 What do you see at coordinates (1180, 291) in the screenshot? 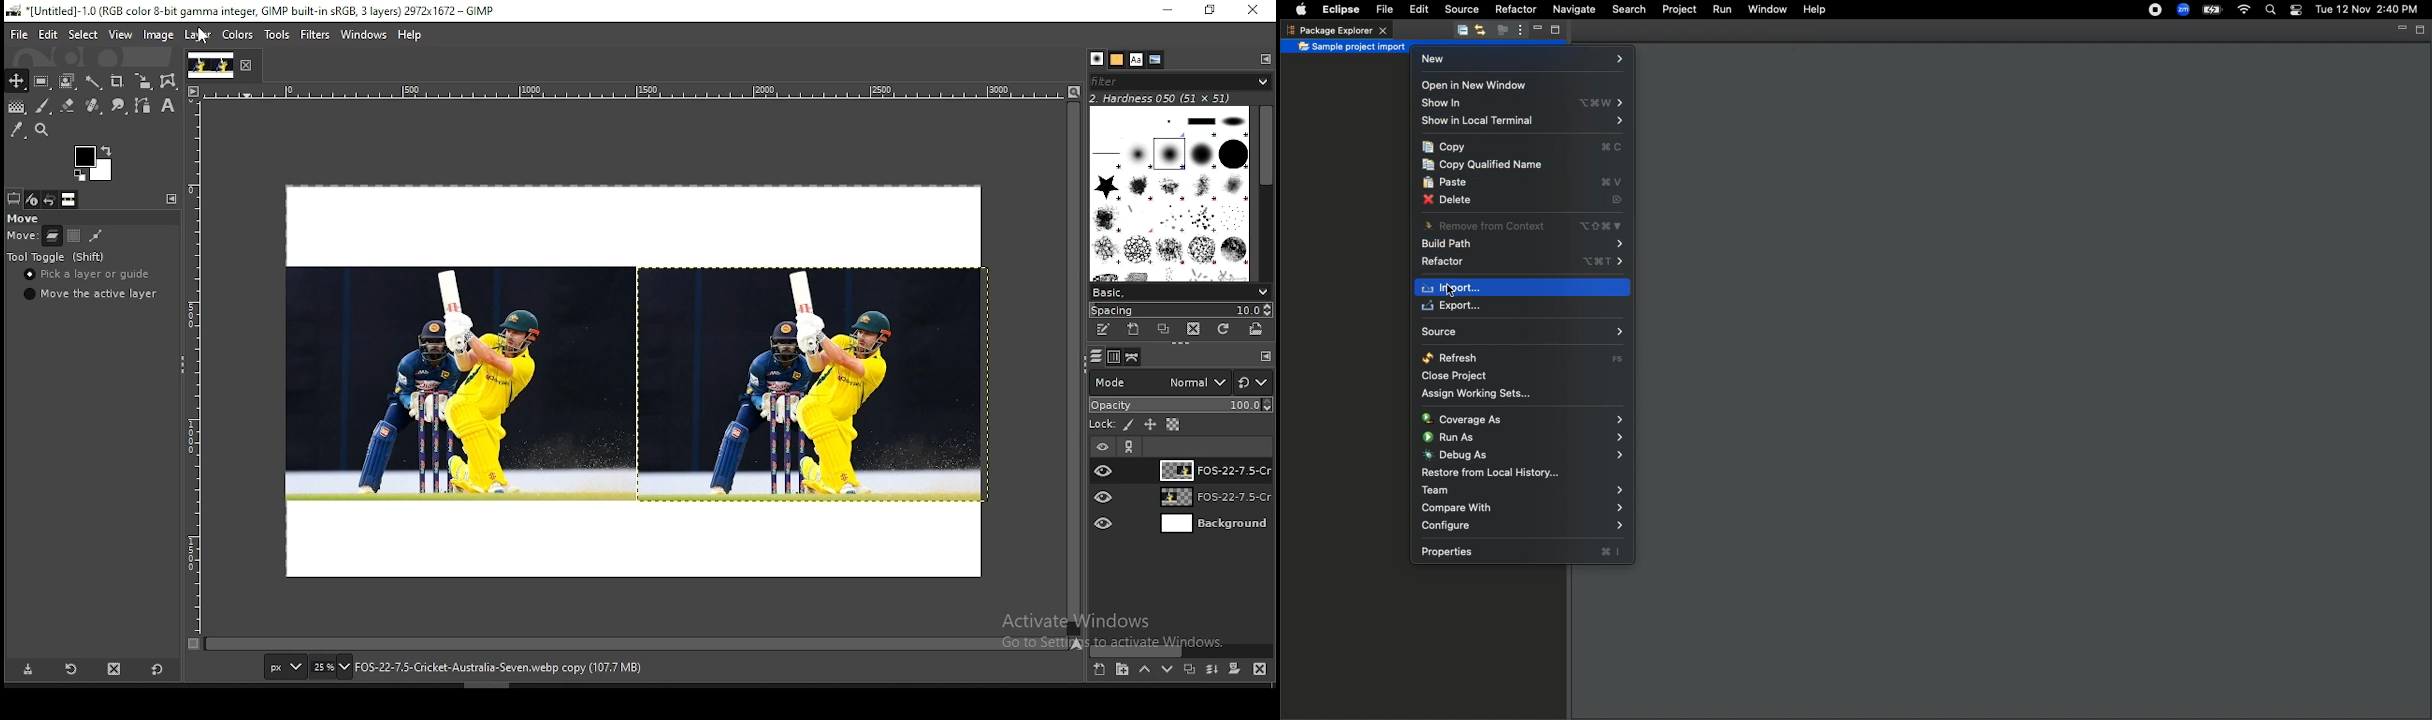
I see `brush presets` at bounding box center [1180, 291].